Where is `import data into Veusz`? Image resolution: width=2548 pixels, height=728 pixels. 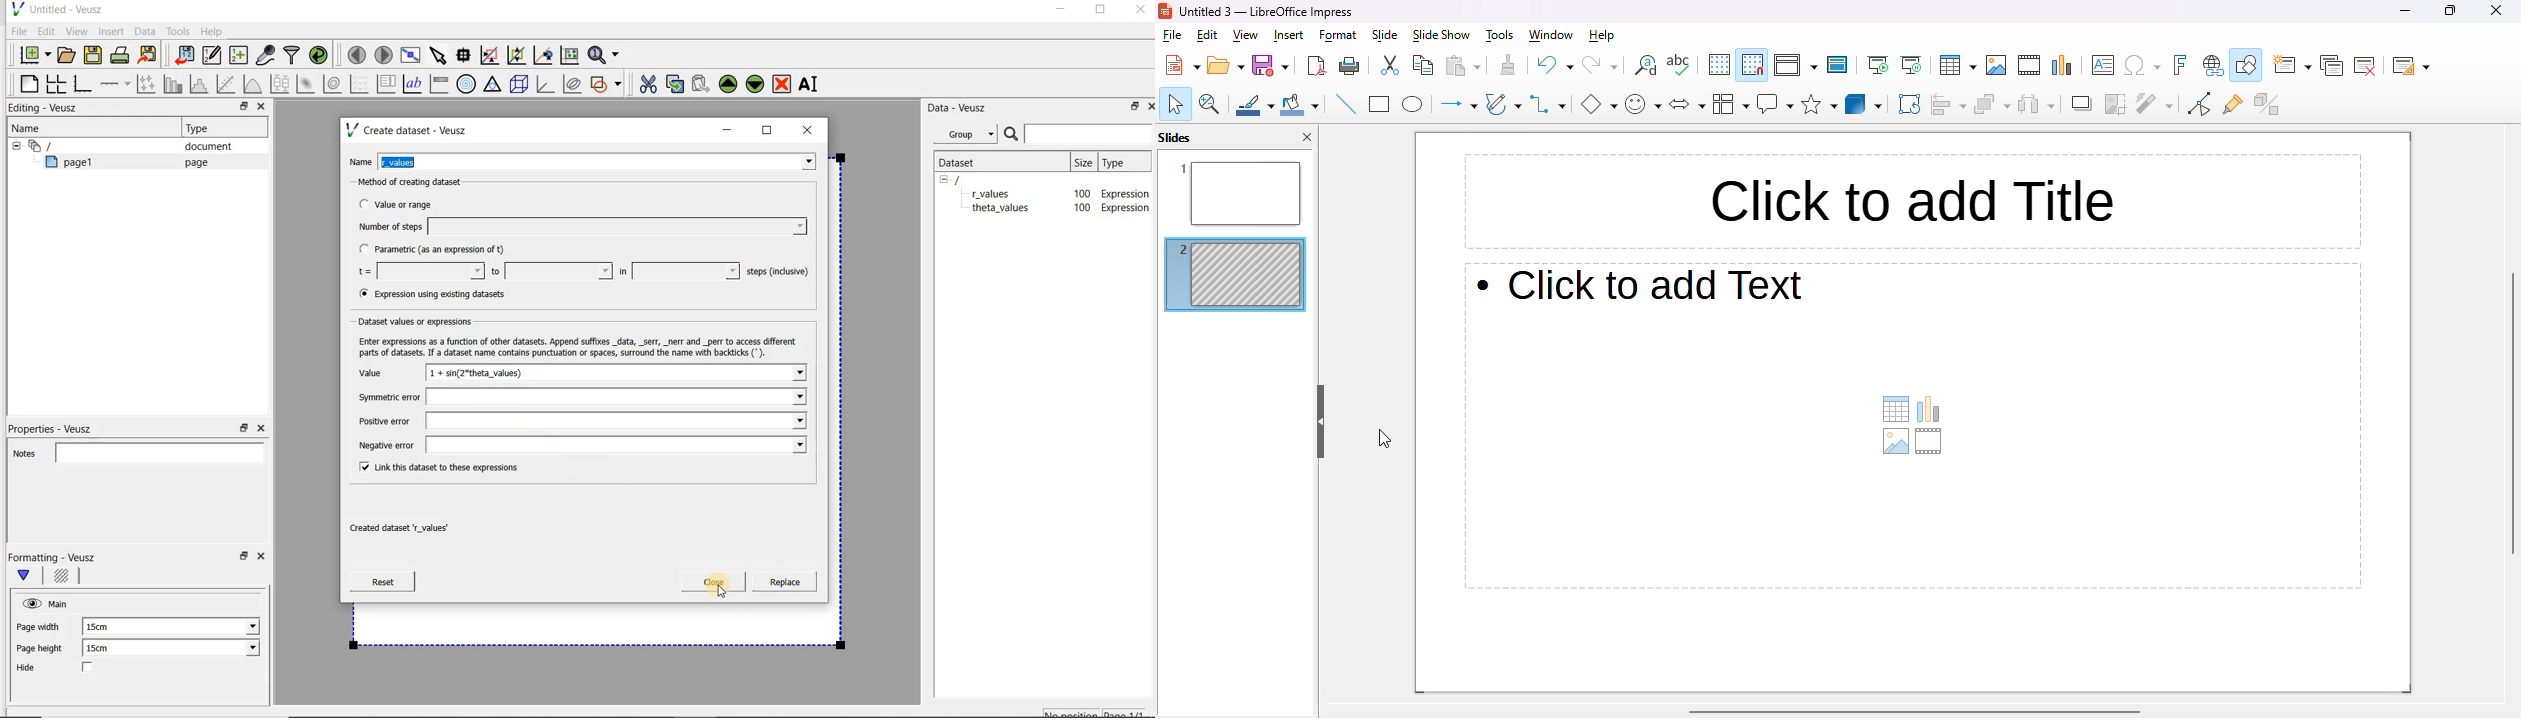
import data into Veusz is located at coordinates (183, 56).